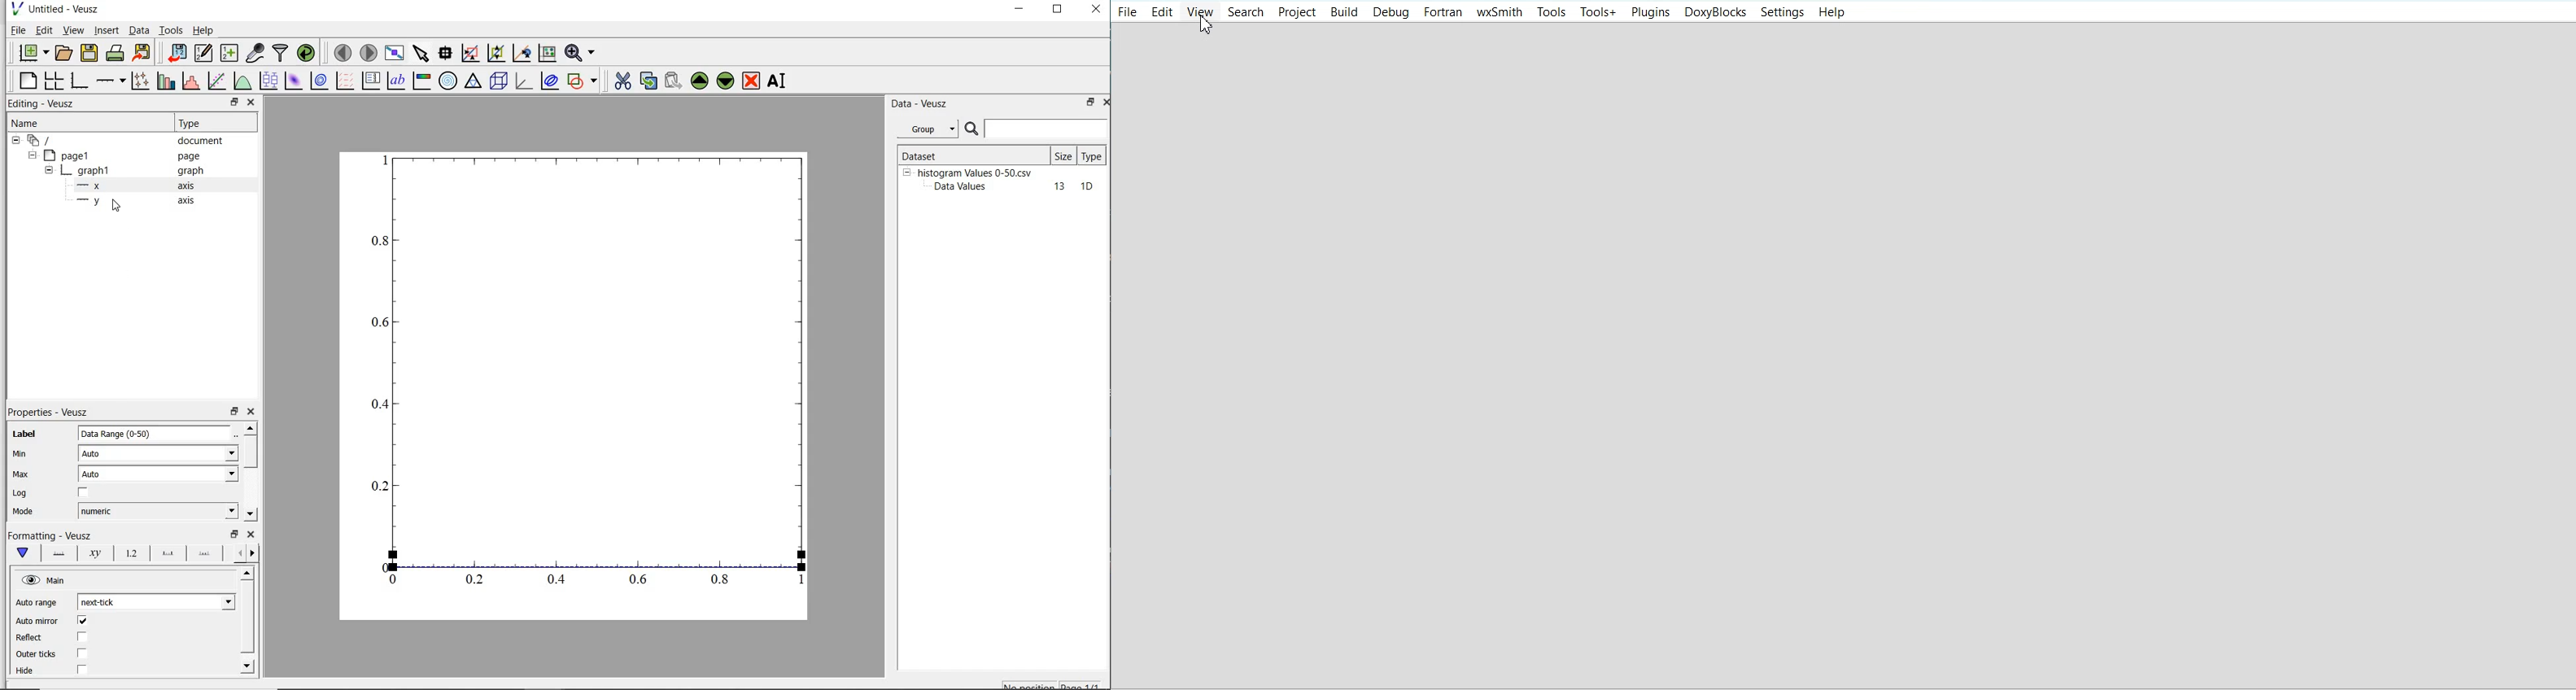 Image resolution: width=2576 pixels, height=700 pixels. I want to click on select items from the graph scroll, so click(422, 52).